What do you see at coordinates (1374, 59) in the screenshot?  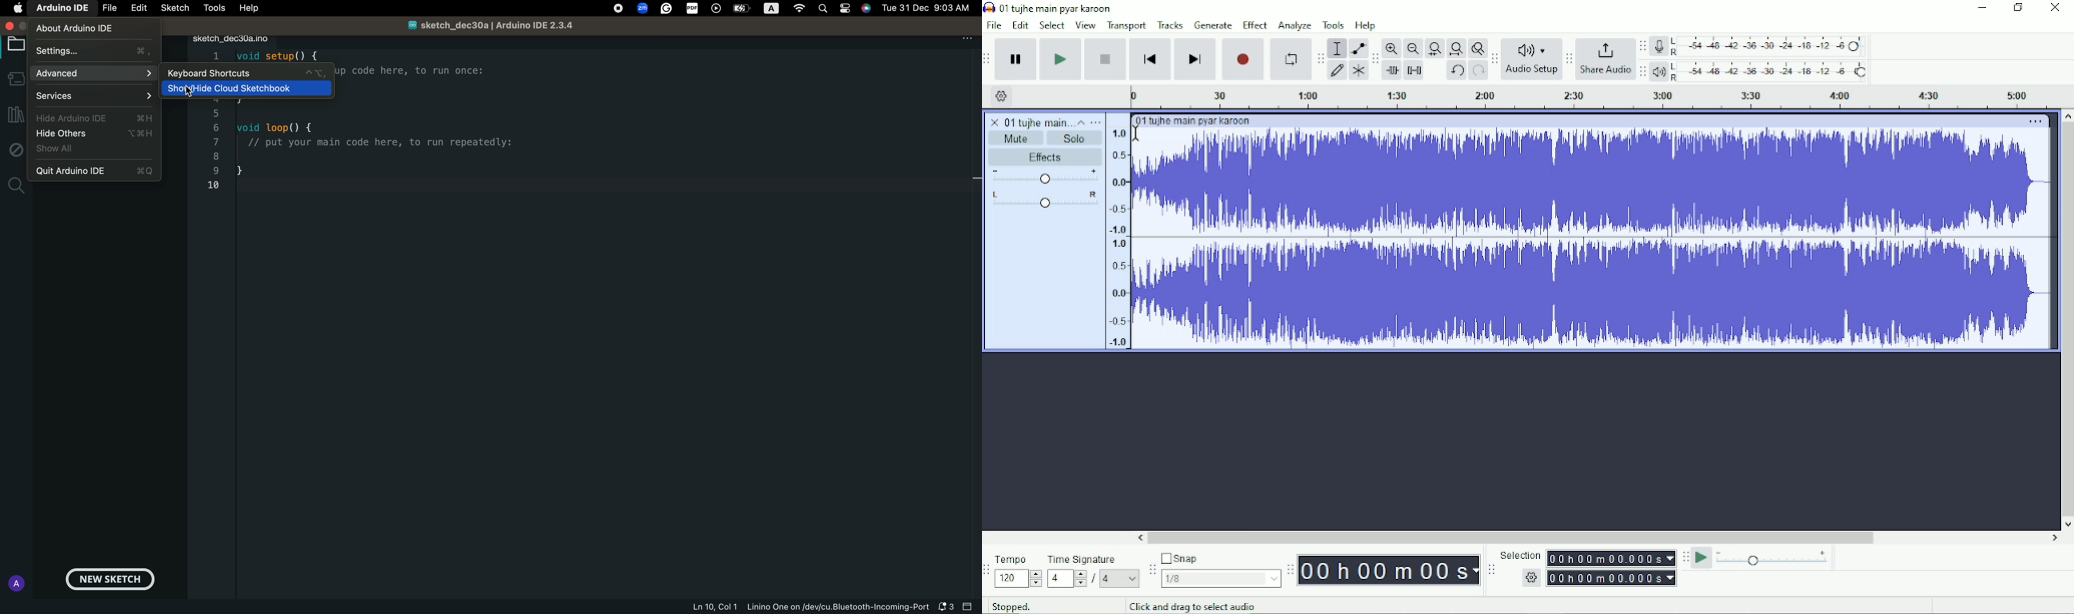 I see `Audacity edit toolbar` at bounding box center [1374, 59].